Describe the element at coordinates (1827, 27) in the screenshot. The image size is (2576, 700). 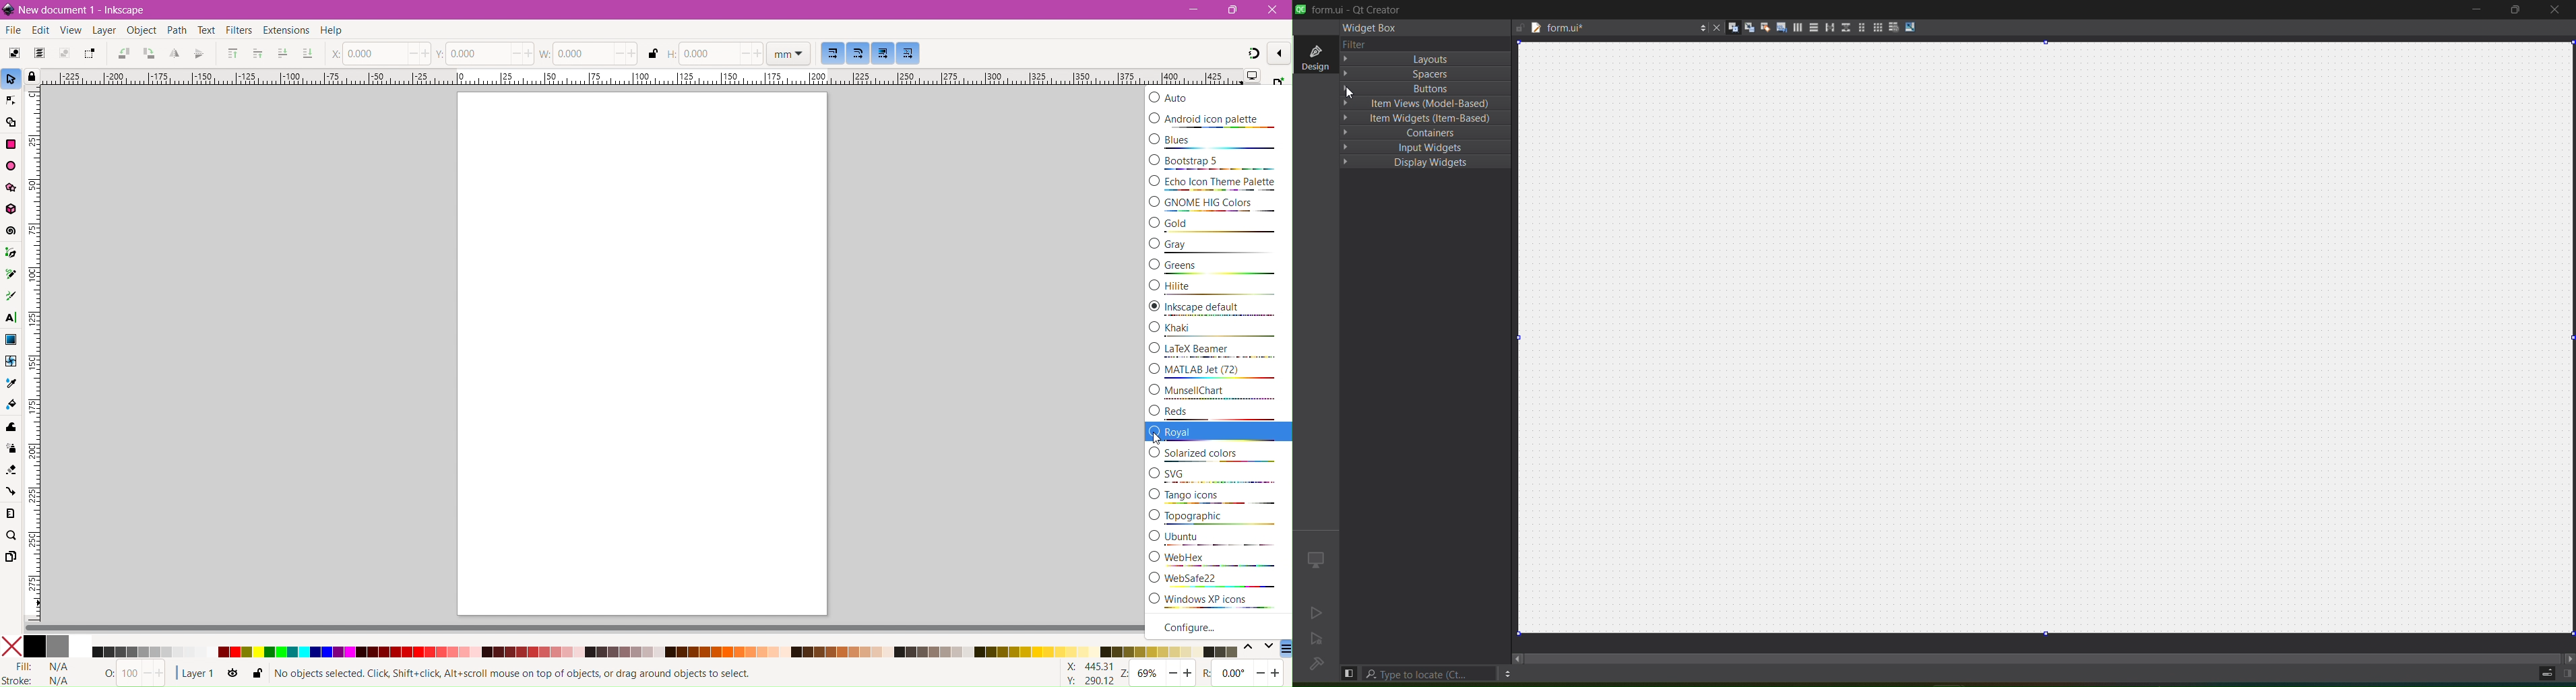
I see `layout horizontal splitter` at that location.